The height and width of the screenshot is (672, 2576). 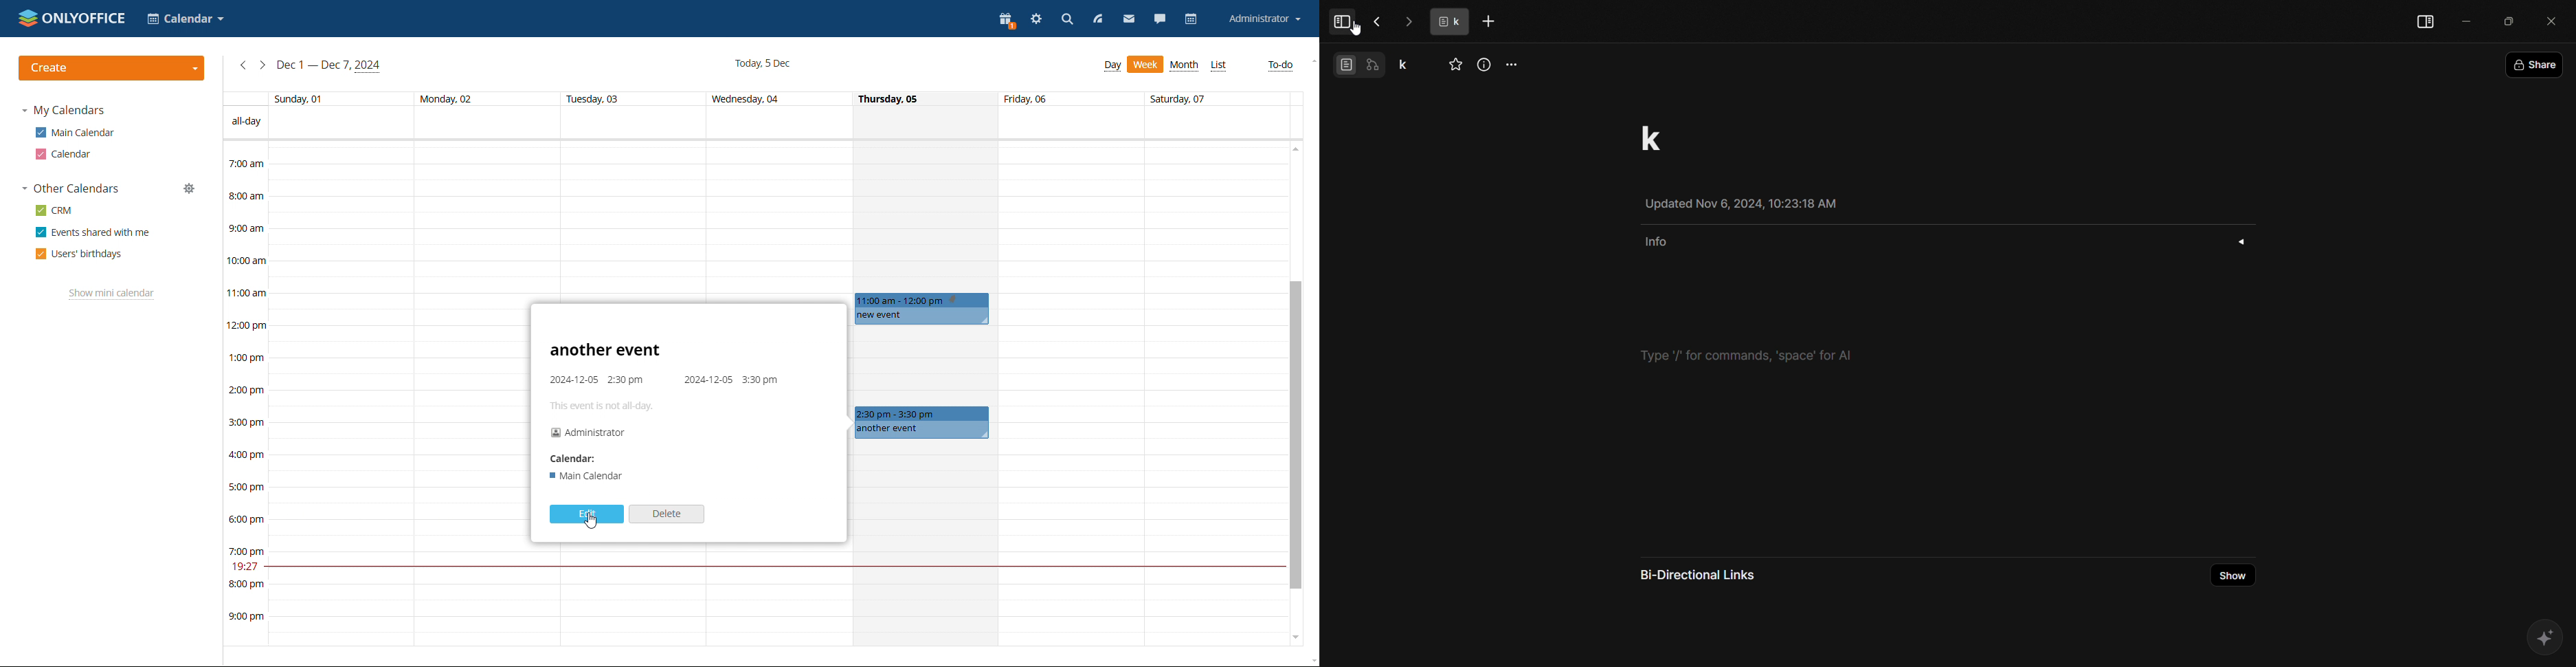 I want to click on select calendar, so click(x=186, y=19).